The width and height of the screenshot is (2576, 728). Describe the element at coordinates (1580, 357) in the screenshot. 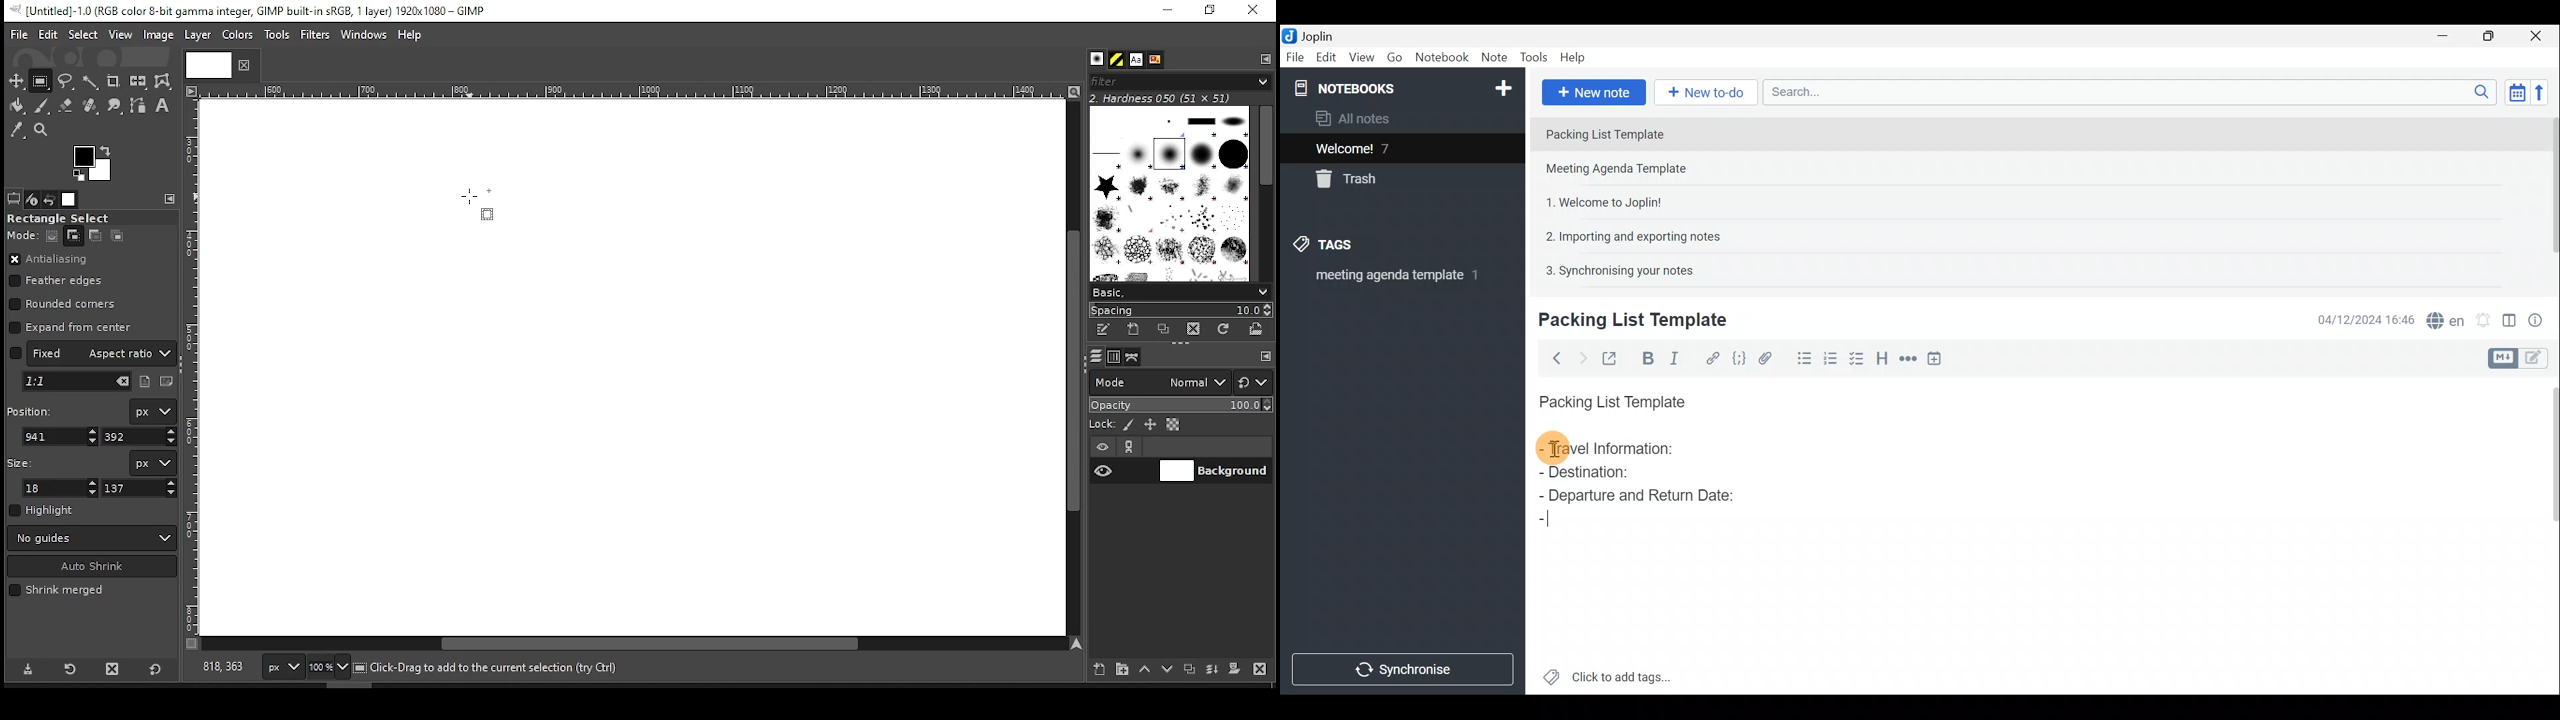

I see `Forward` at that location.